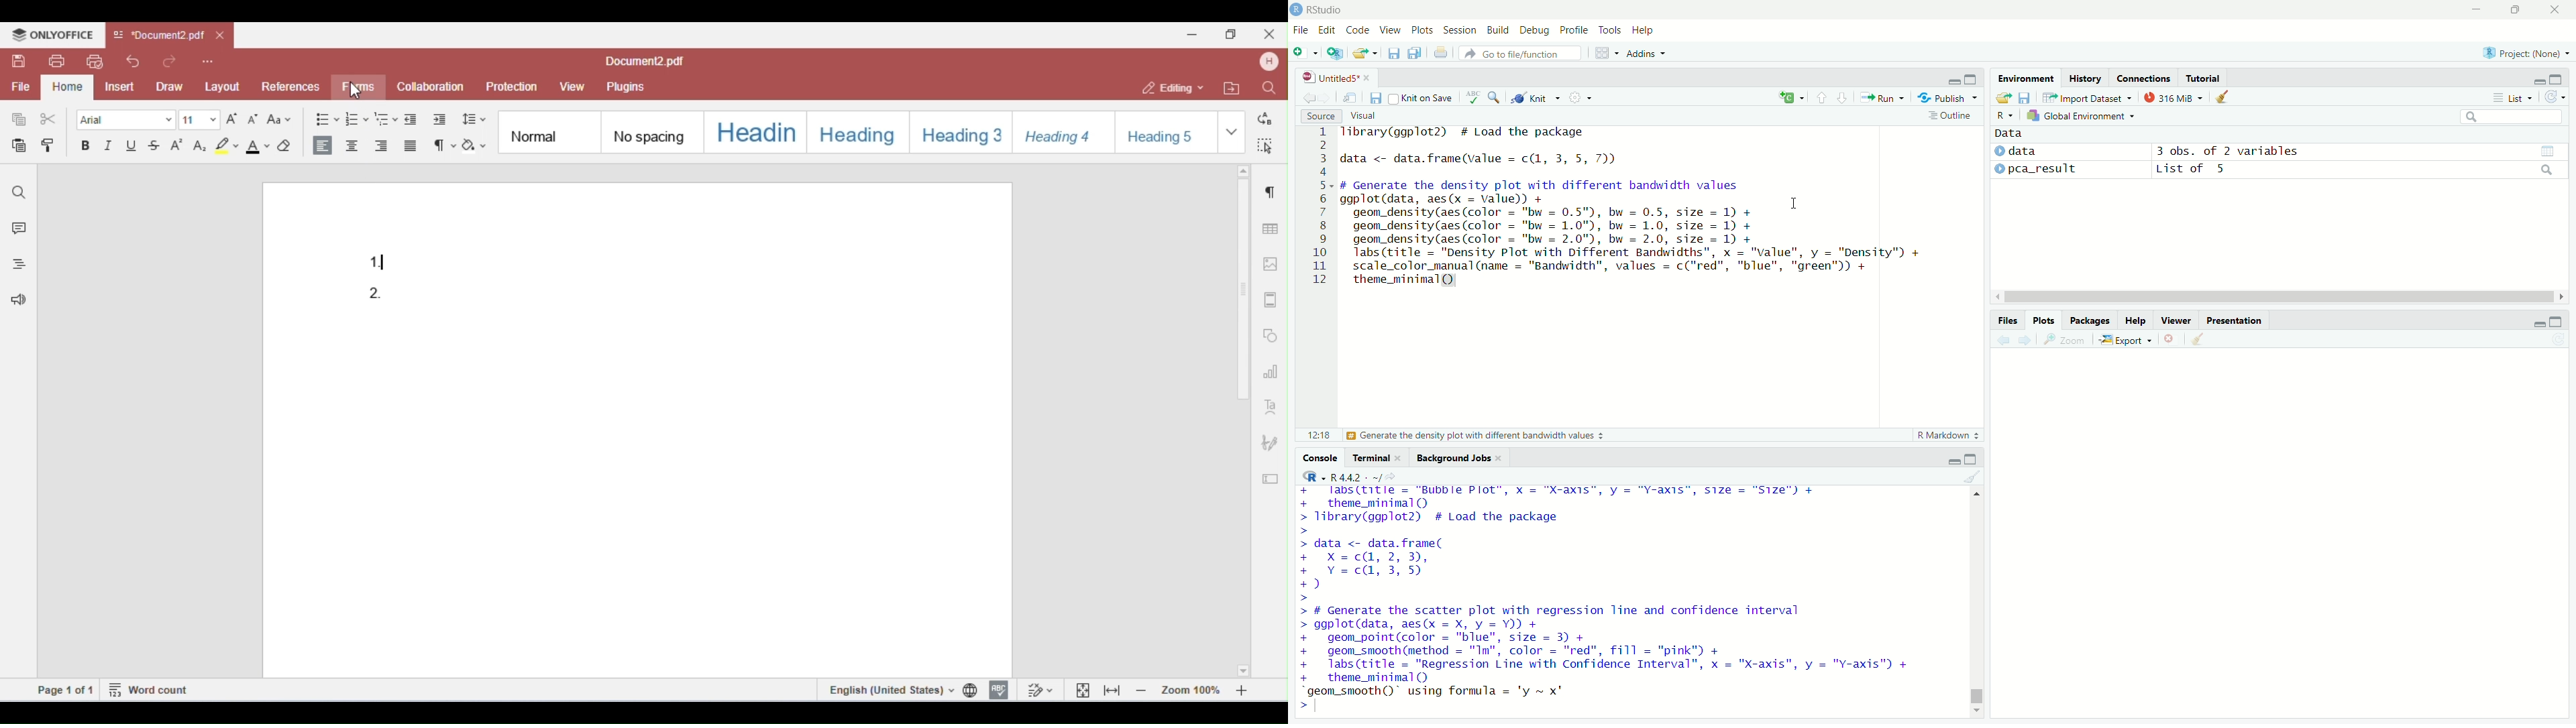  What do you see at coordinates (1953, 461) in the screenshot?
I see `minimize` at bounding box center [1953, 461].